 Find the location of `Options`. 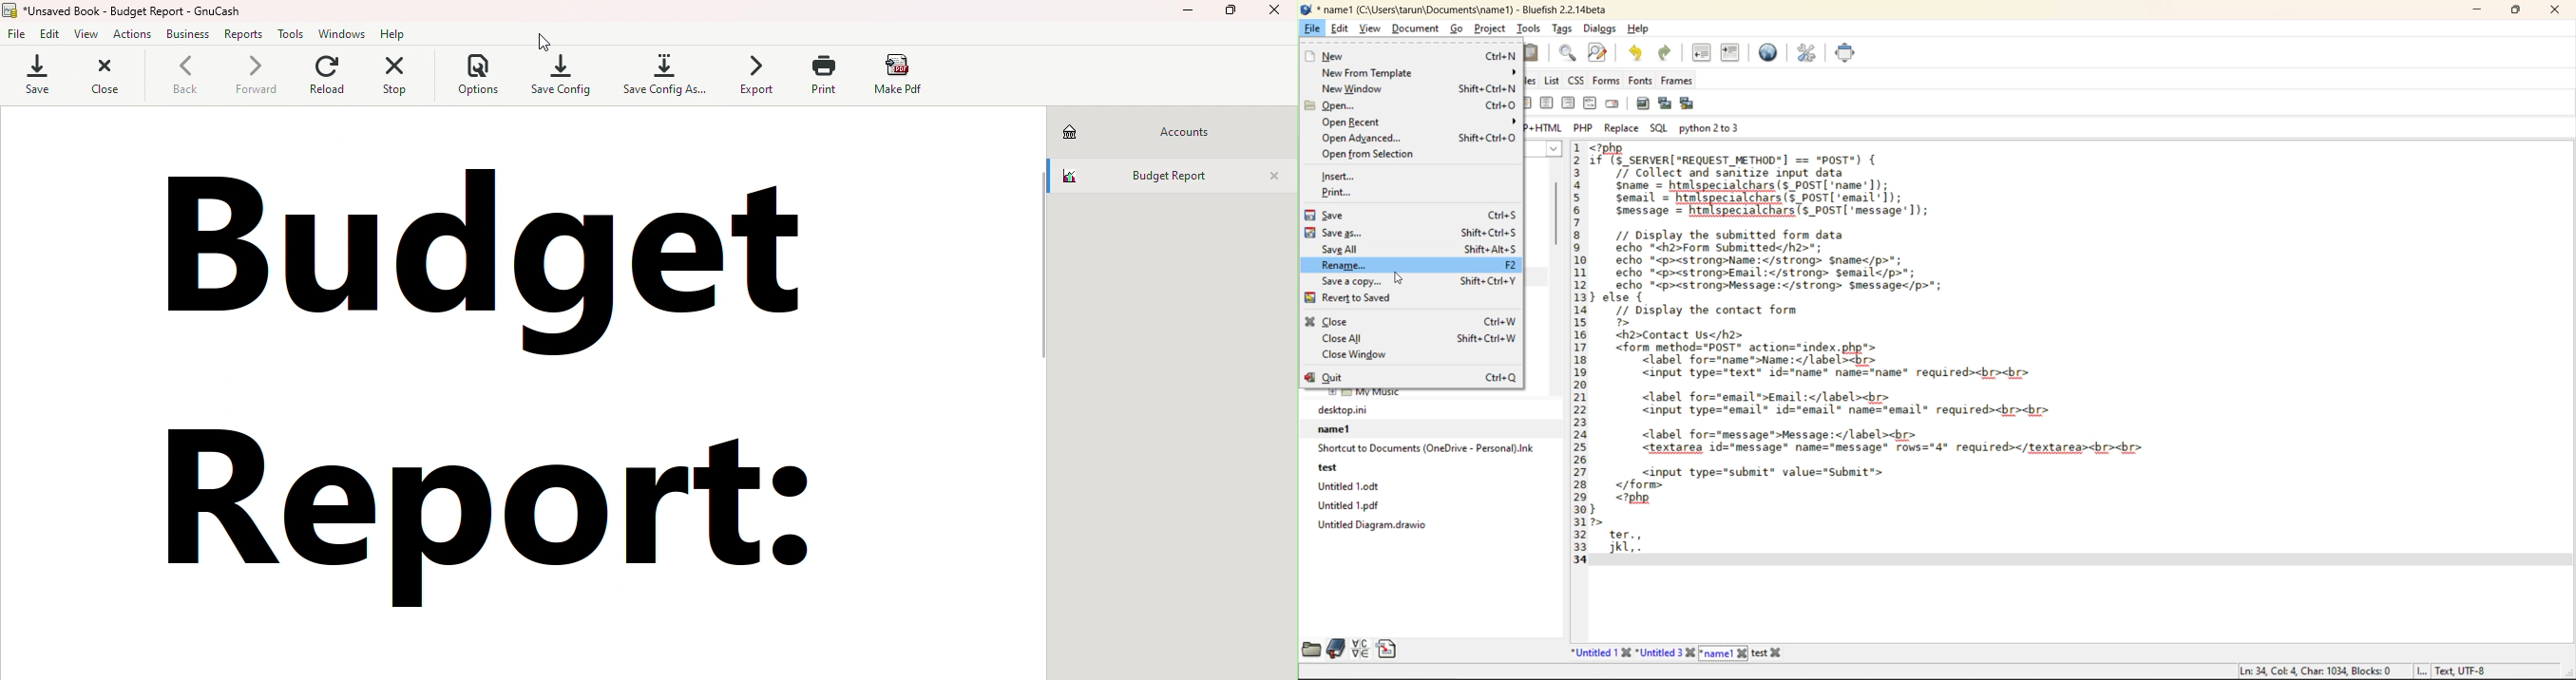

Options is located at coordinates (480, 77).